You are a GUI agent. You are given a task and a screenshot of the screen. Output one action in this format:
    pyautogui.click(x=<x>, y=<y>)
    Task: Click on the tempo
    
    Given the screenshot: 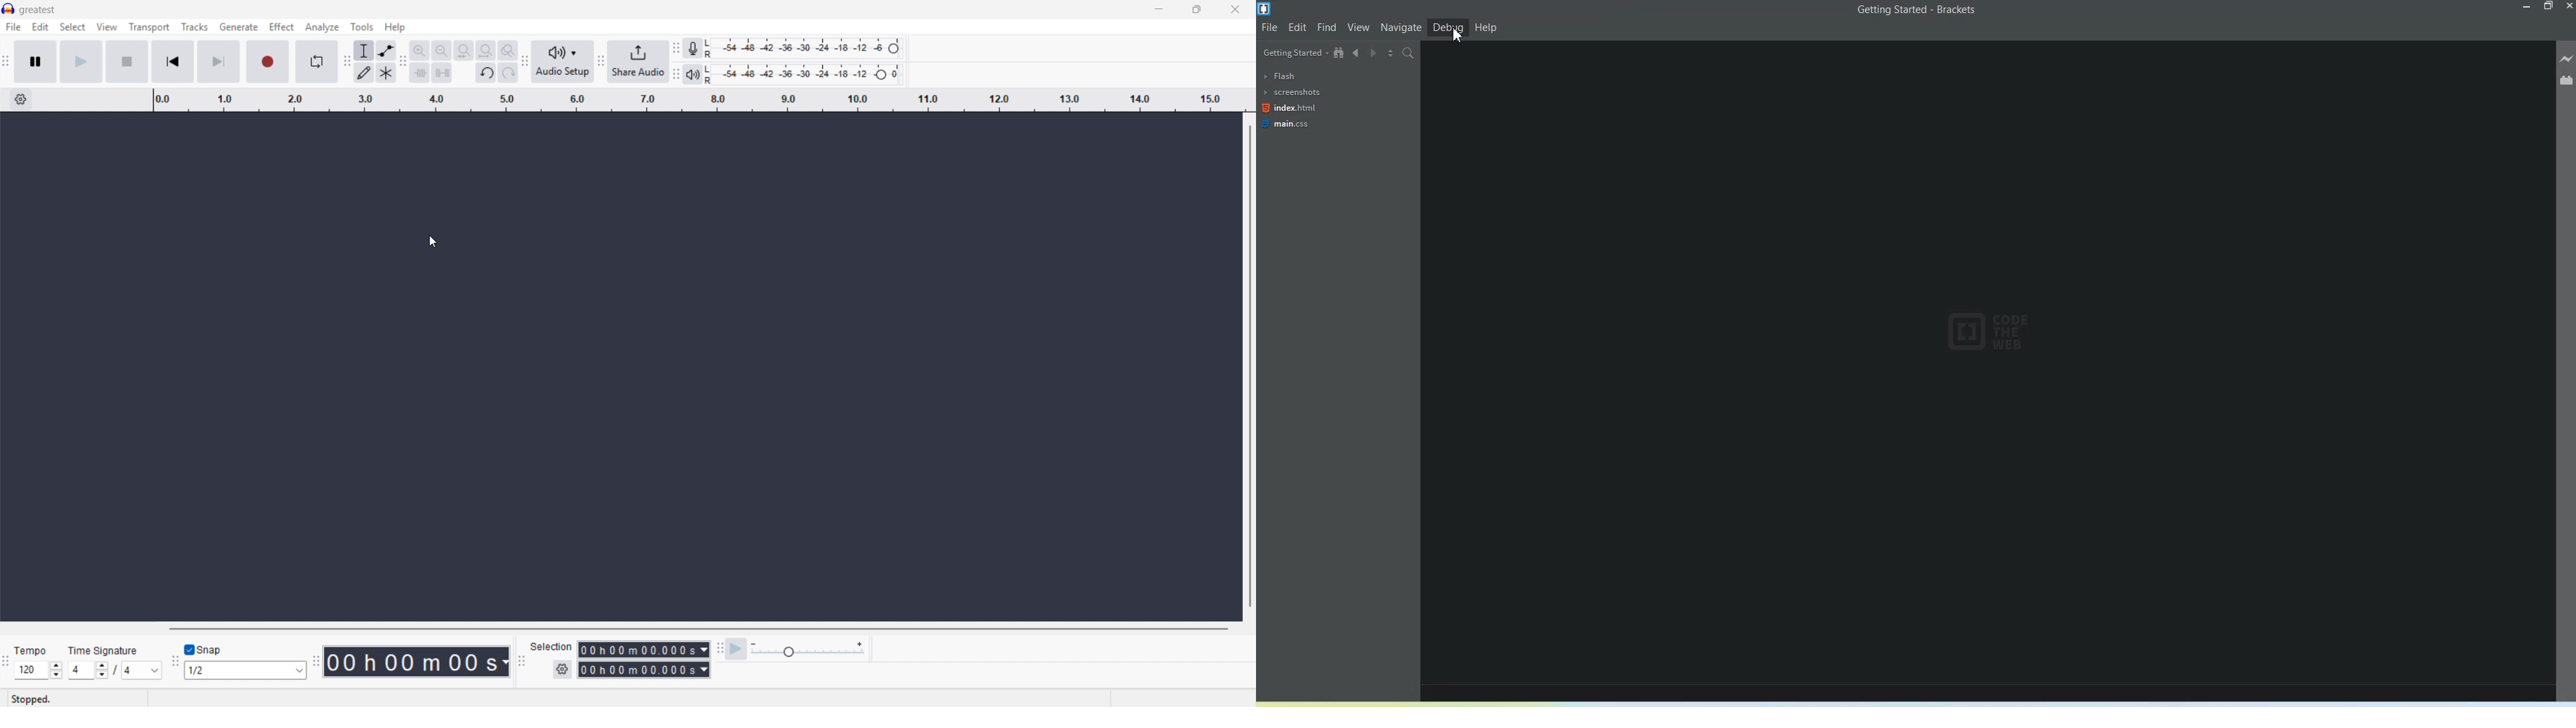 What is the action you would take?
    pyautogui.click(x=31, y=651)
    